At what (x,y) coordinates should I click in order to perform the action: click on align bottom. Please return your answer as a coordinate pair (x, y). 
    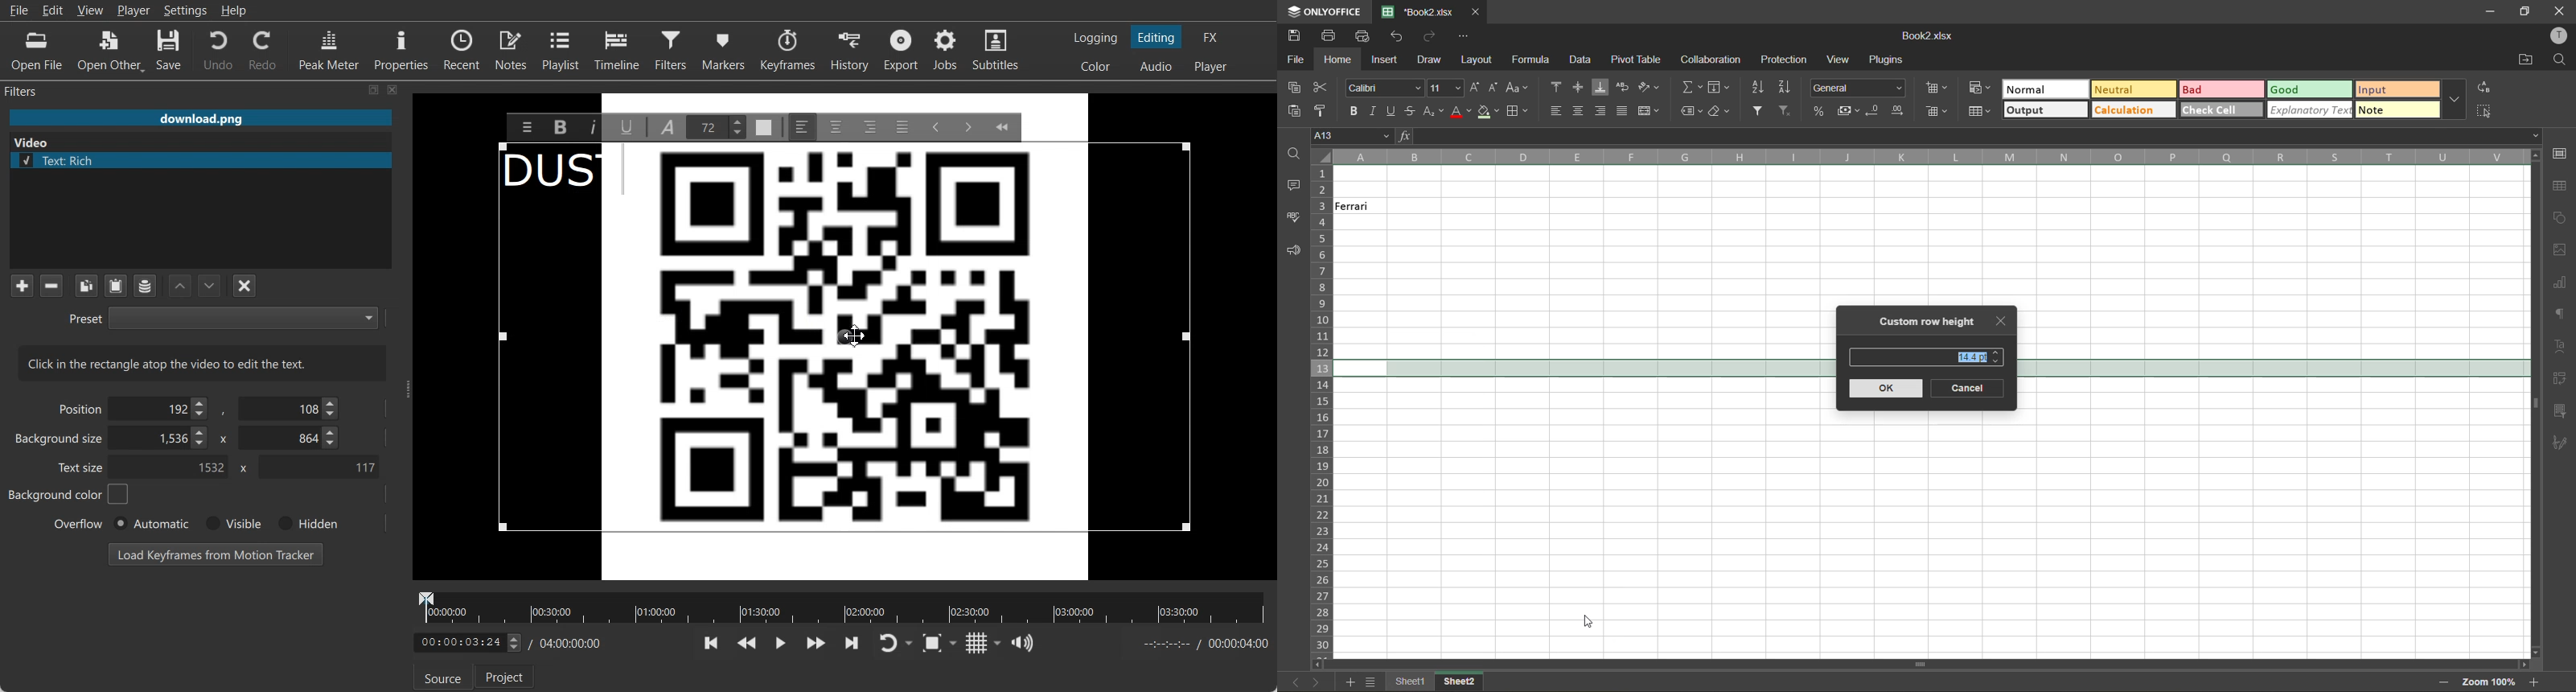
    Looking at the image, I should click on (1601, 87).